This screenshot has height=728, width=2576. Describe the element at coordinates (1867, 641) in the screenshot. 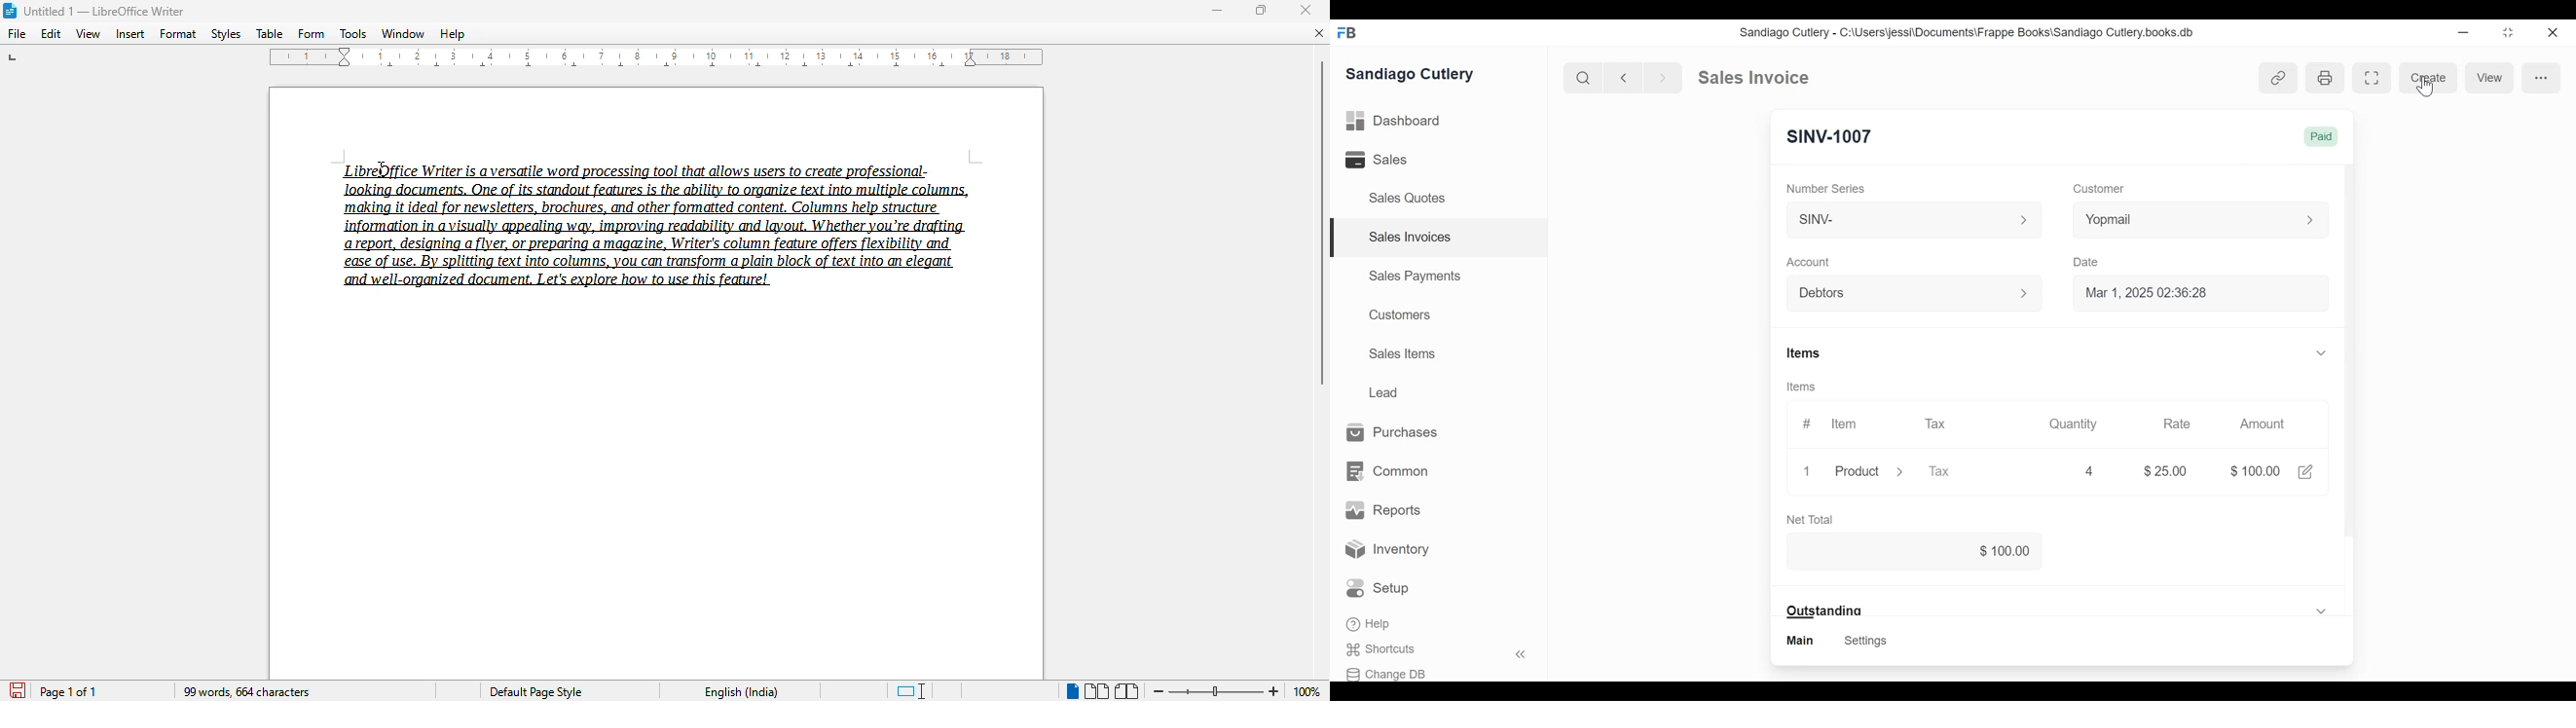

I see `Settings` at that location.